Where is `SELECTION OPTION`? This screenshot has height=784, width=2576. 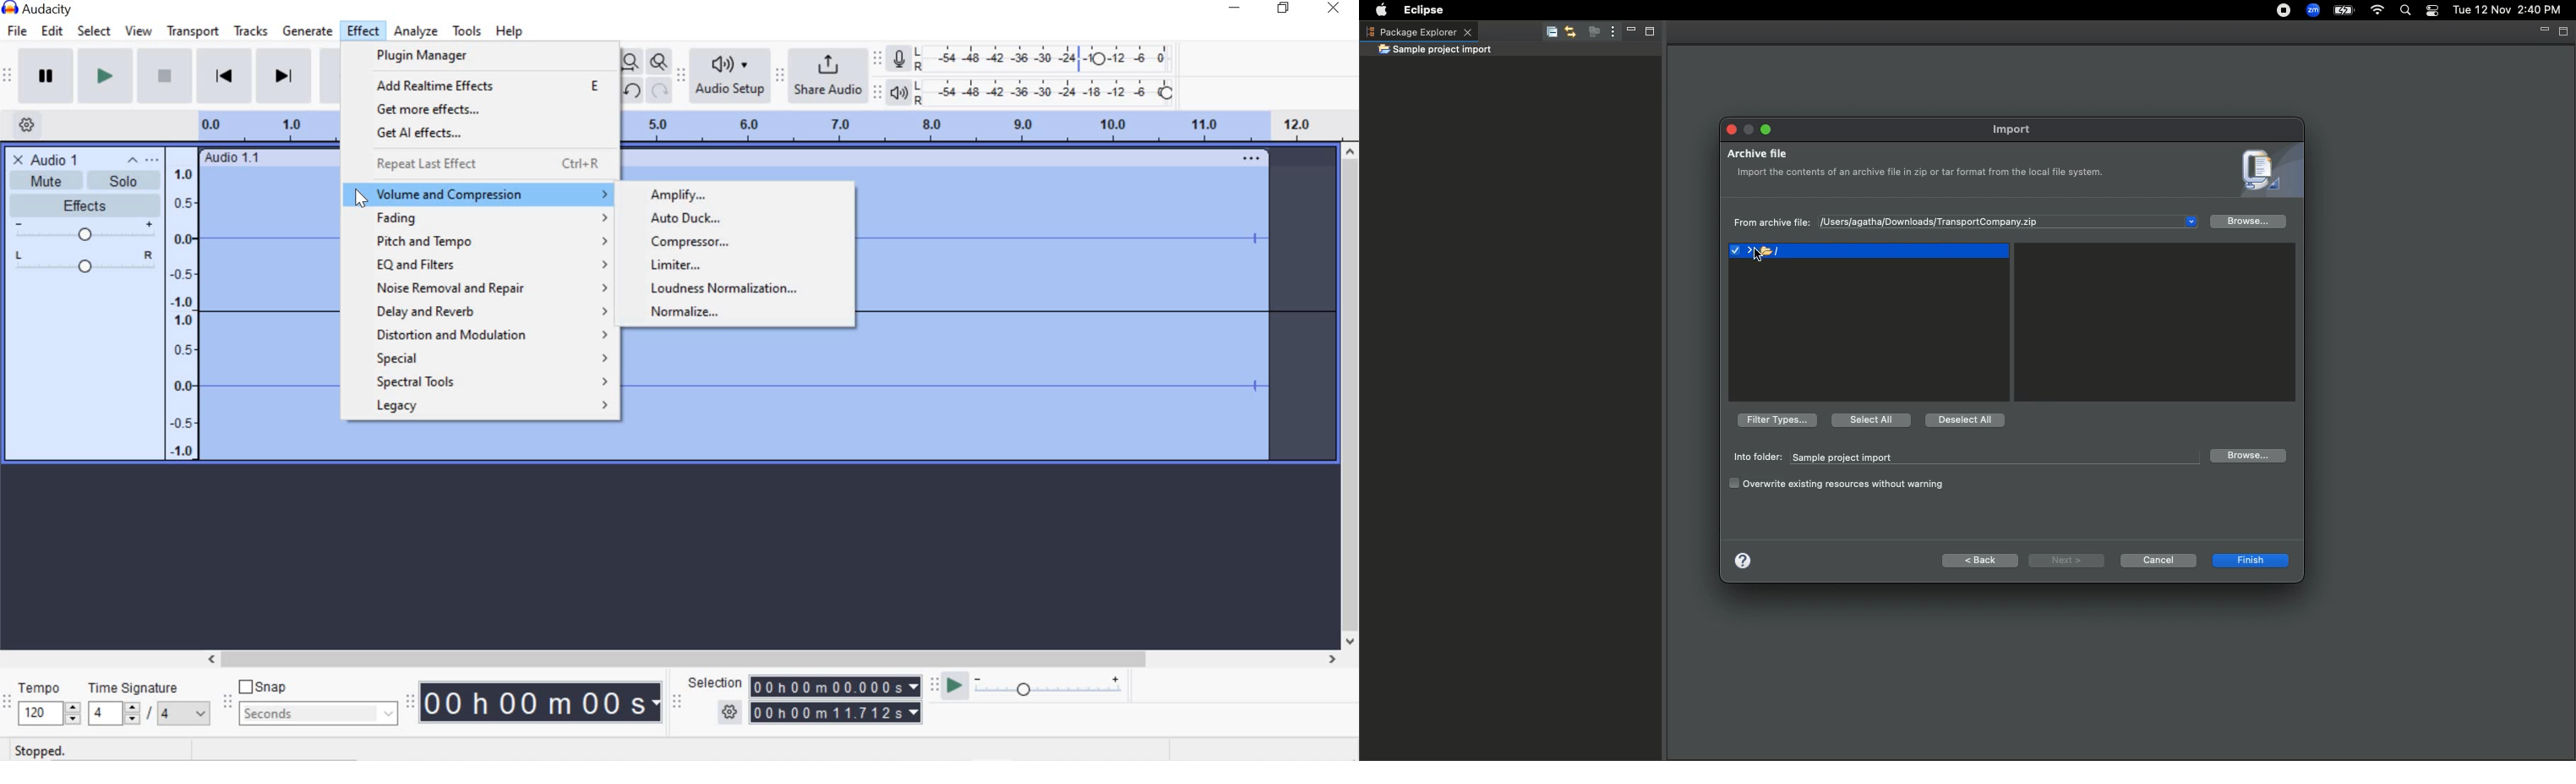
SELECTION OPTION is located at coordinates (731, 712).